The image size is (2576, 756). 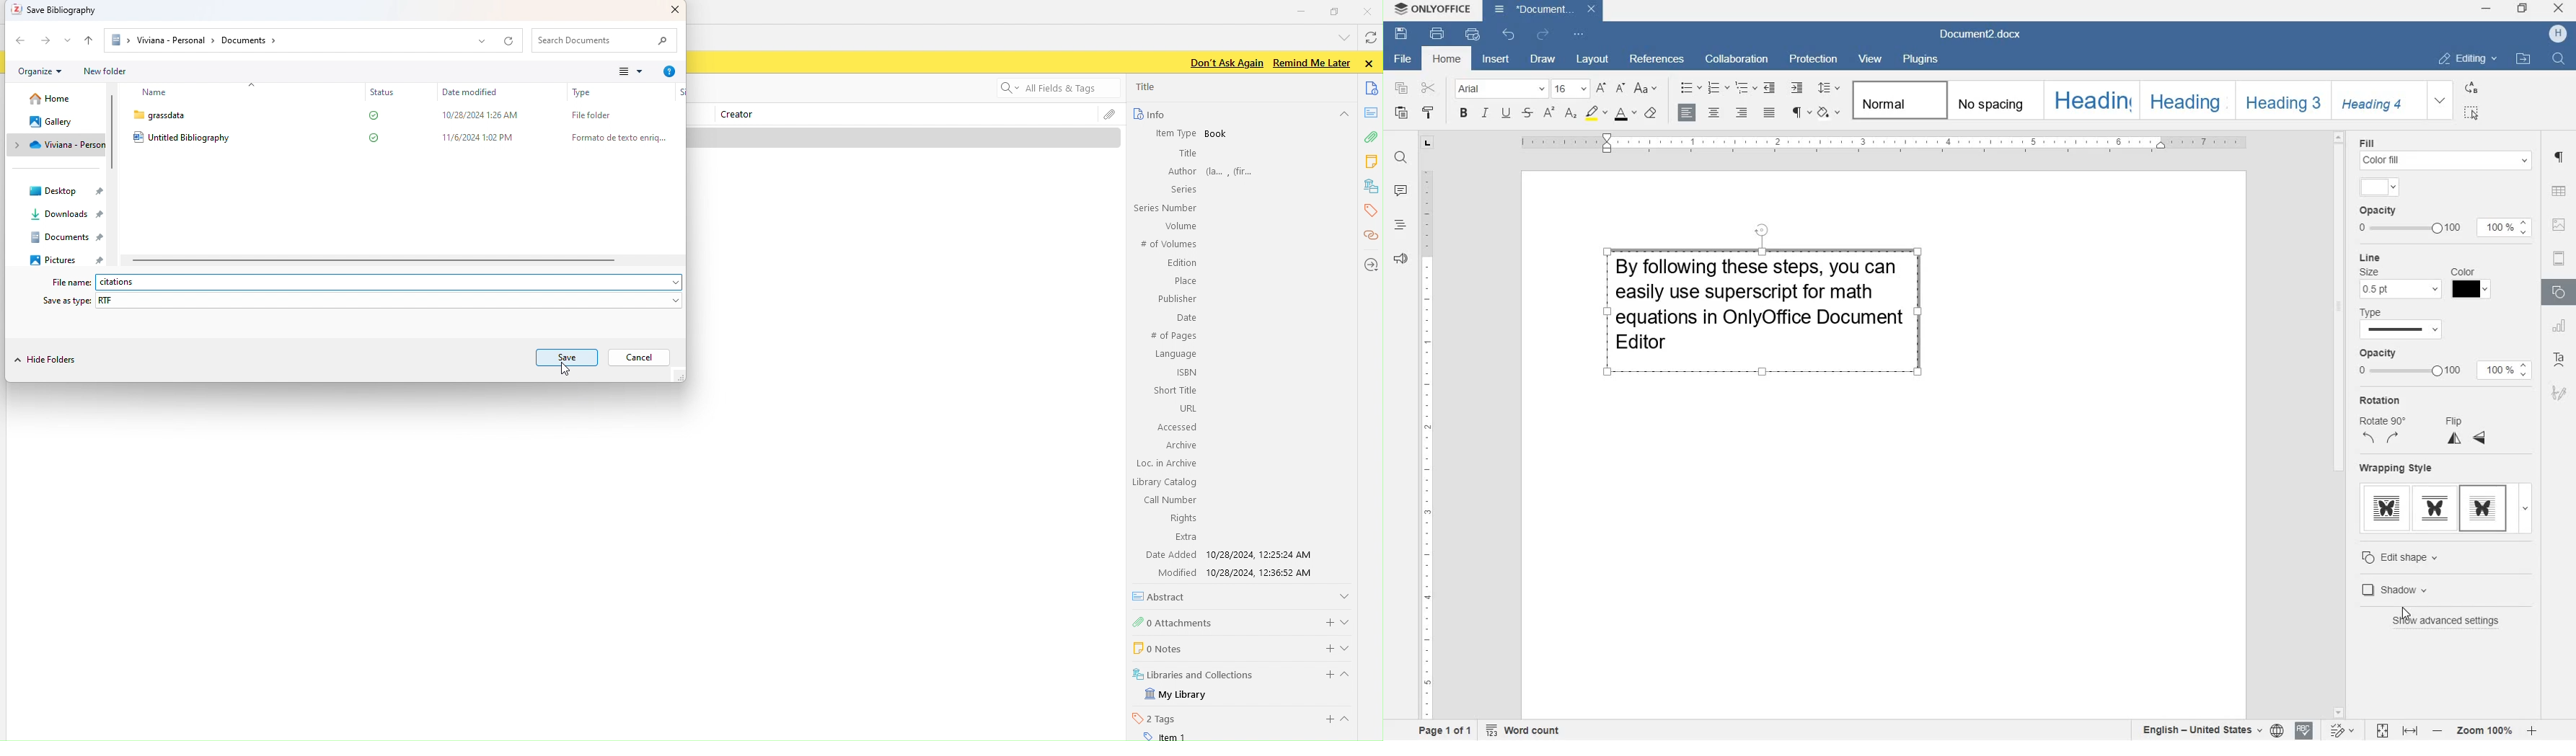 I want to click on Home, so click(x=45, y=101).